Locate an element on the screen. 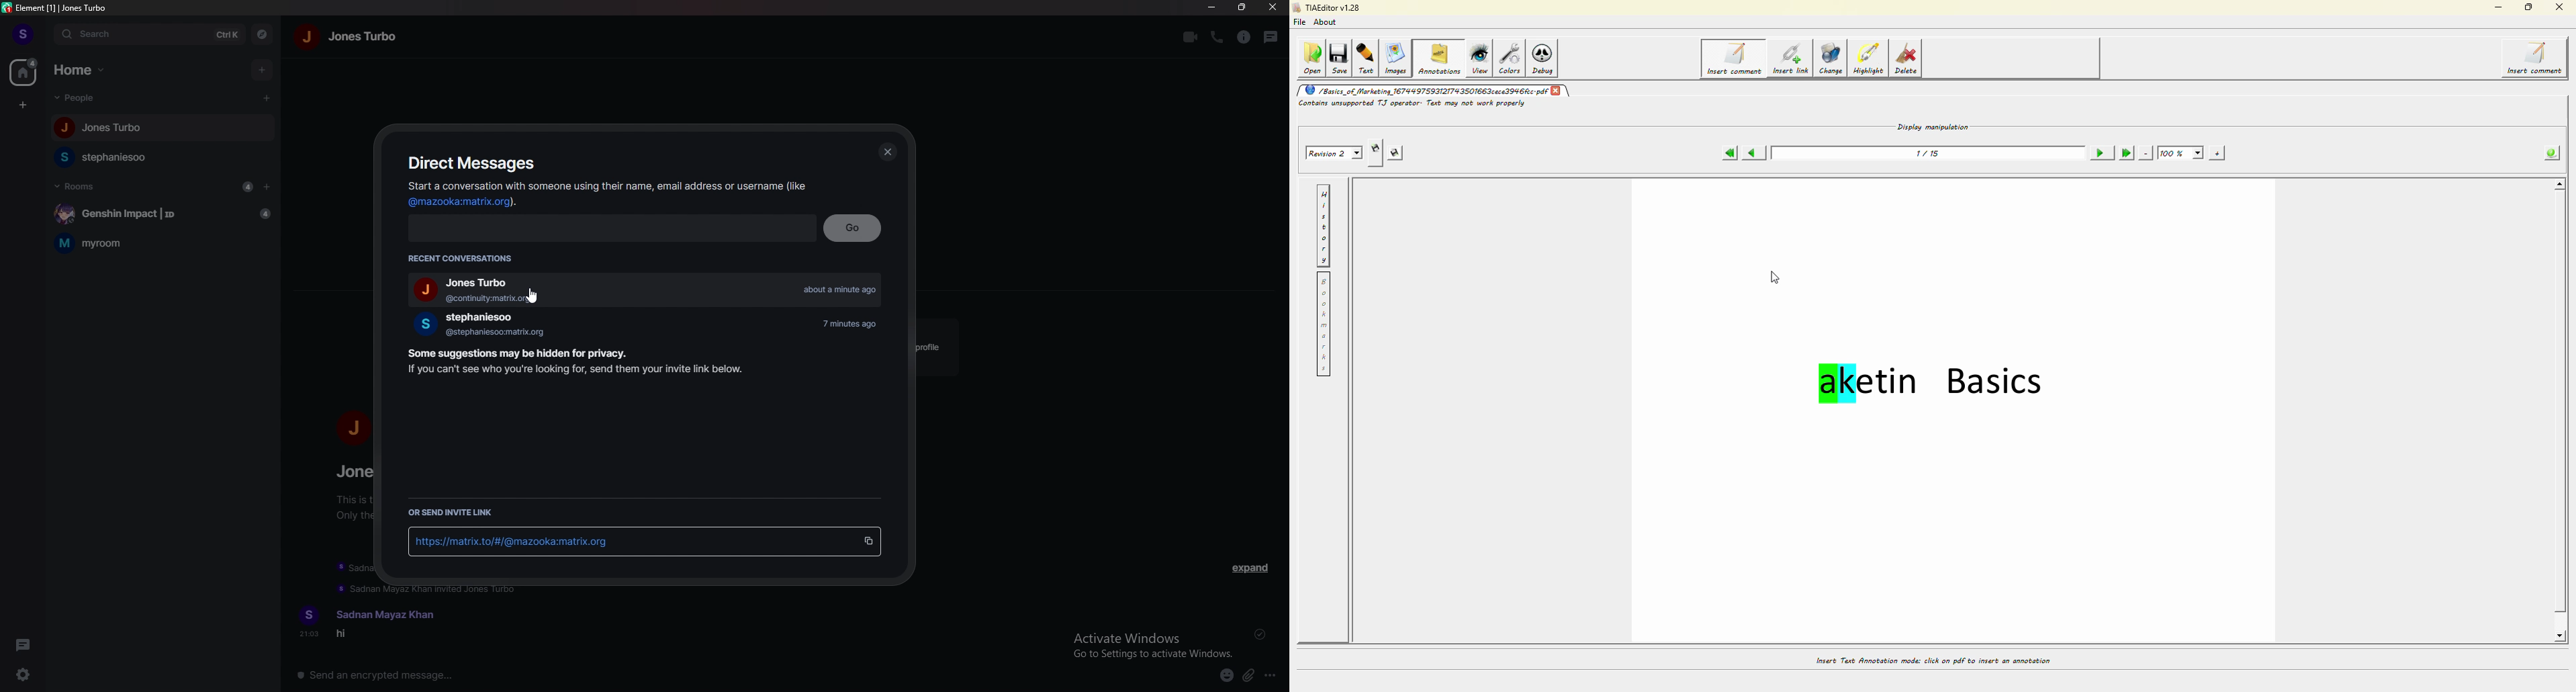  resize is located at coordinates (1241, 7).